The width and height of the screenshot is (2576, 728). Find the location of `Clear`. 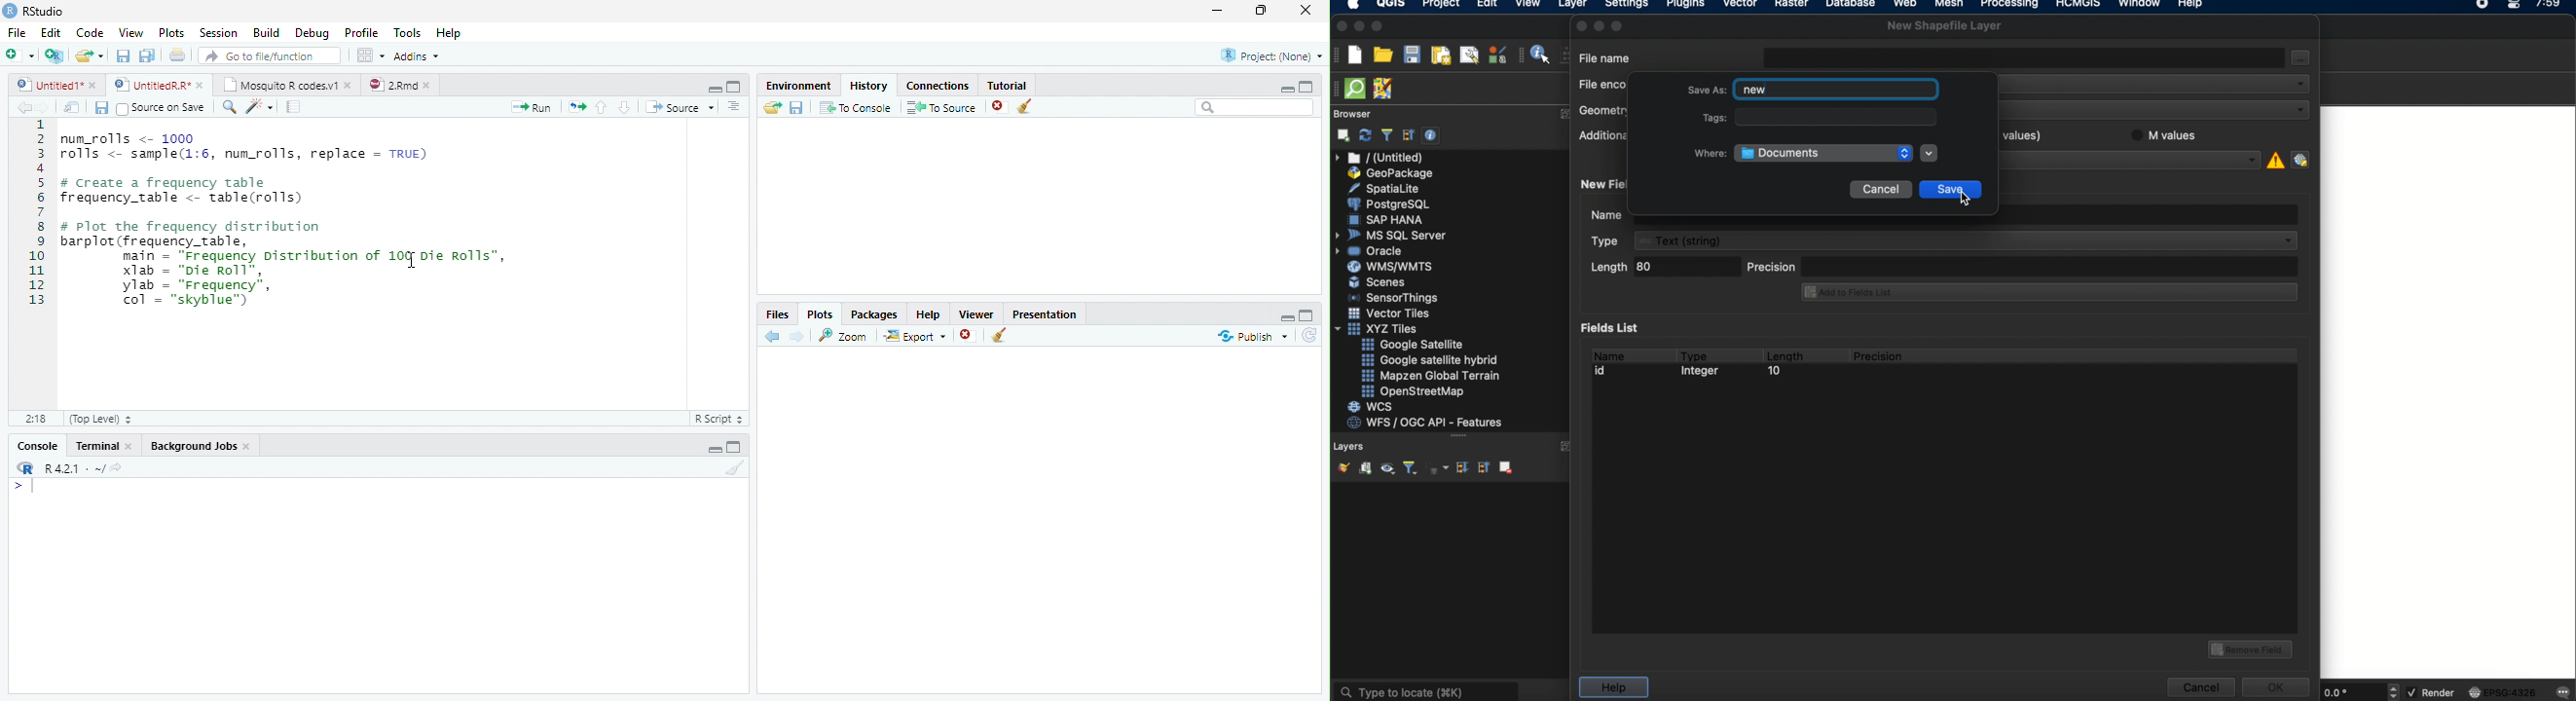

Clear is located at coordinates (734, 467).